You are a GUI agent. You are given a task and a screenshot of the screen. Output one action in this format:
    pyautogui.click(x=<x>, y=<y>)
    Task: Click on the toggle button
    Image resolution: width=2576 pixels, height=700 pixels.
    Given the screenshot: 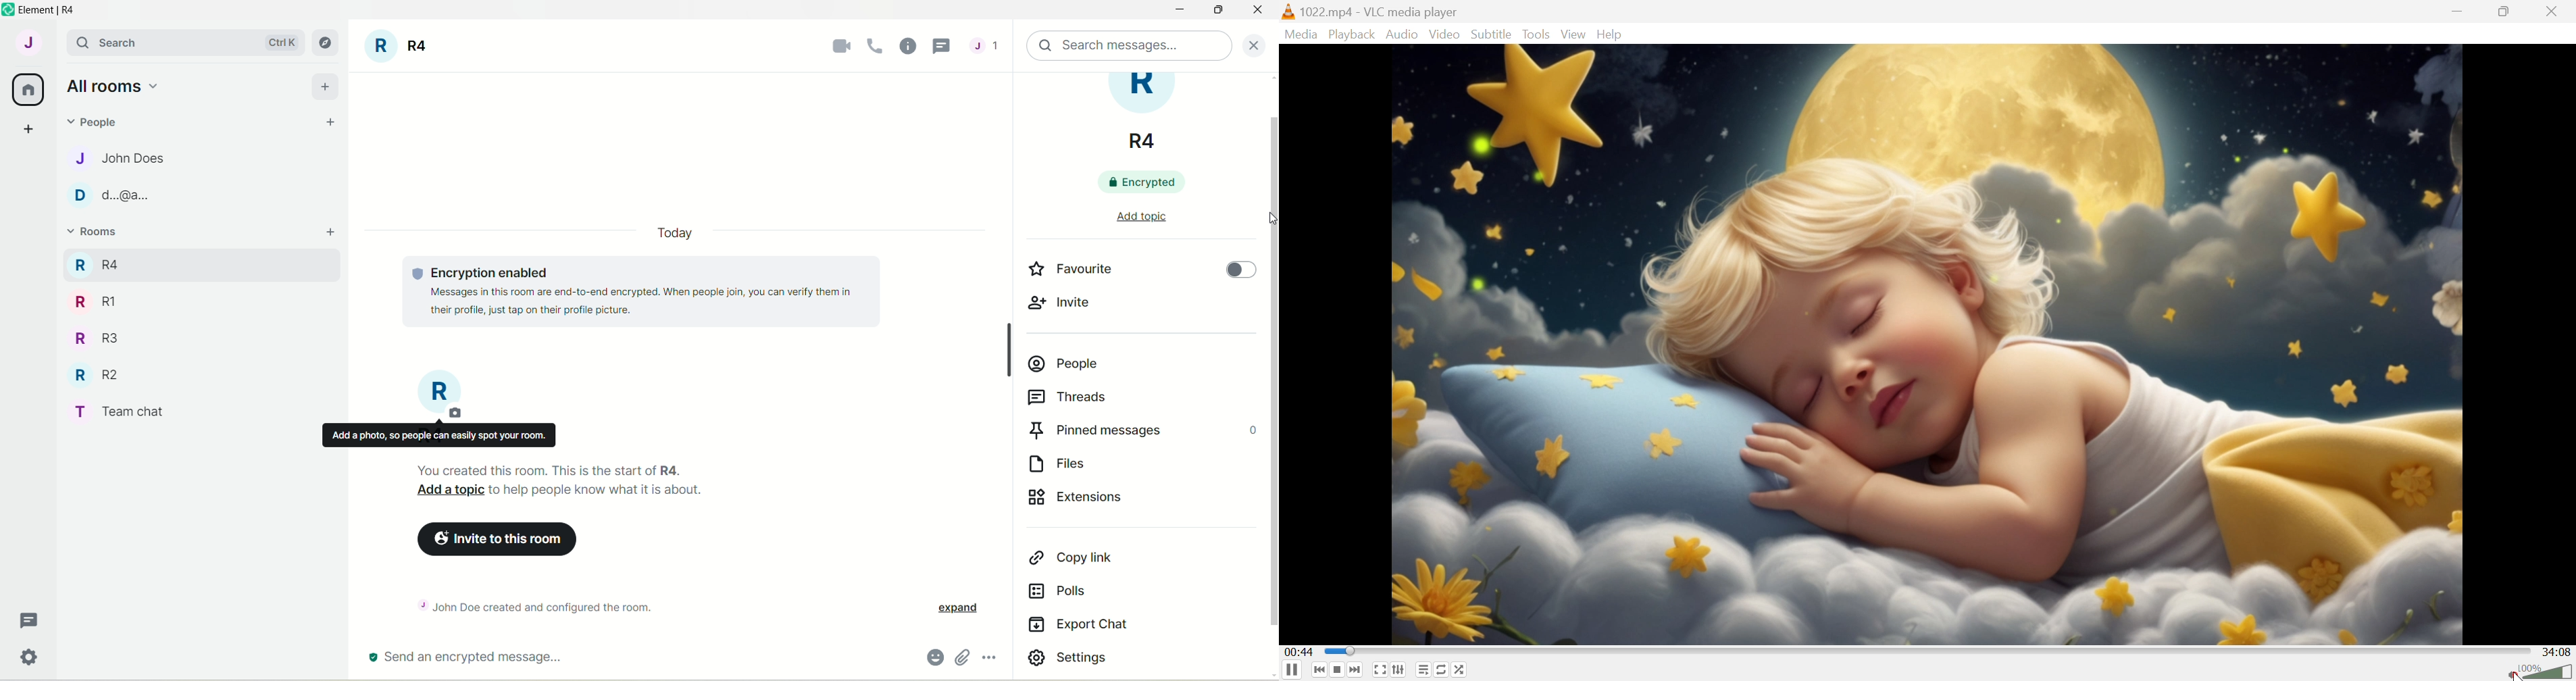 What is the action you would take?
    pyautogui.click(x=1239, y=275)
    